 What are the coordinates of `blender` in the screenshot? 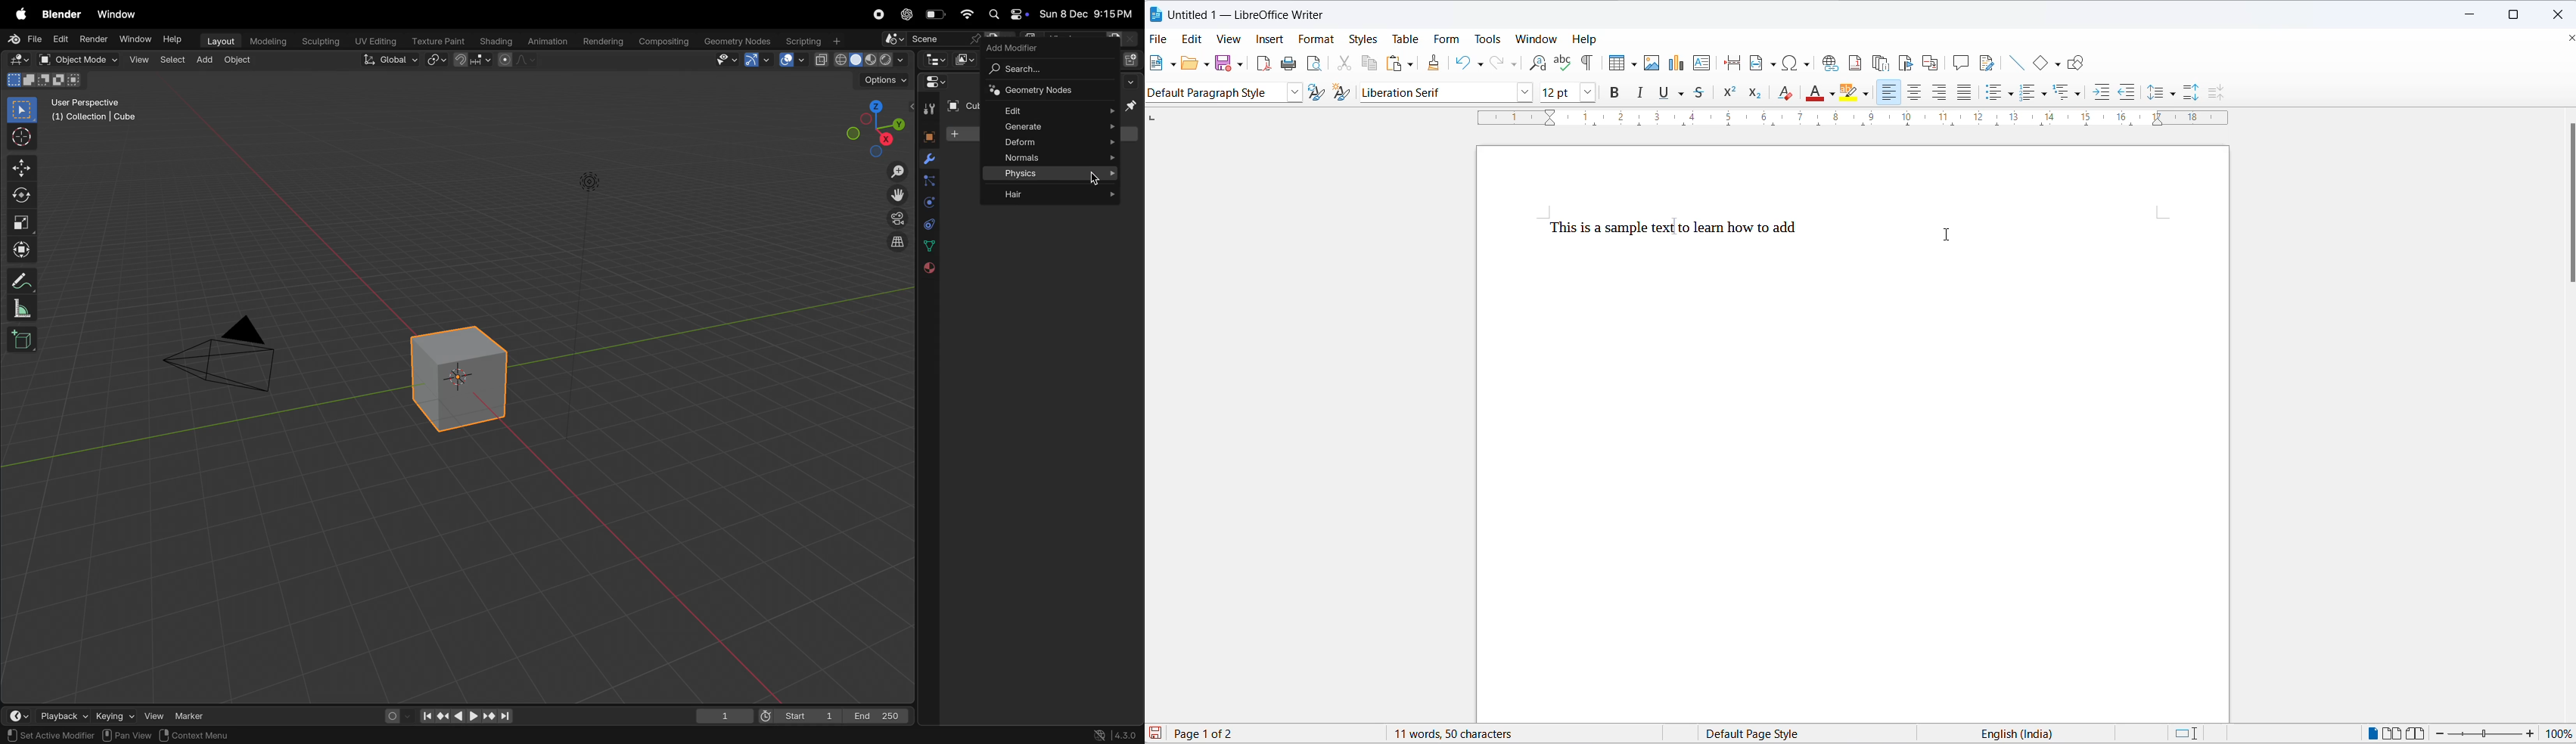 It's located at (62, 14).